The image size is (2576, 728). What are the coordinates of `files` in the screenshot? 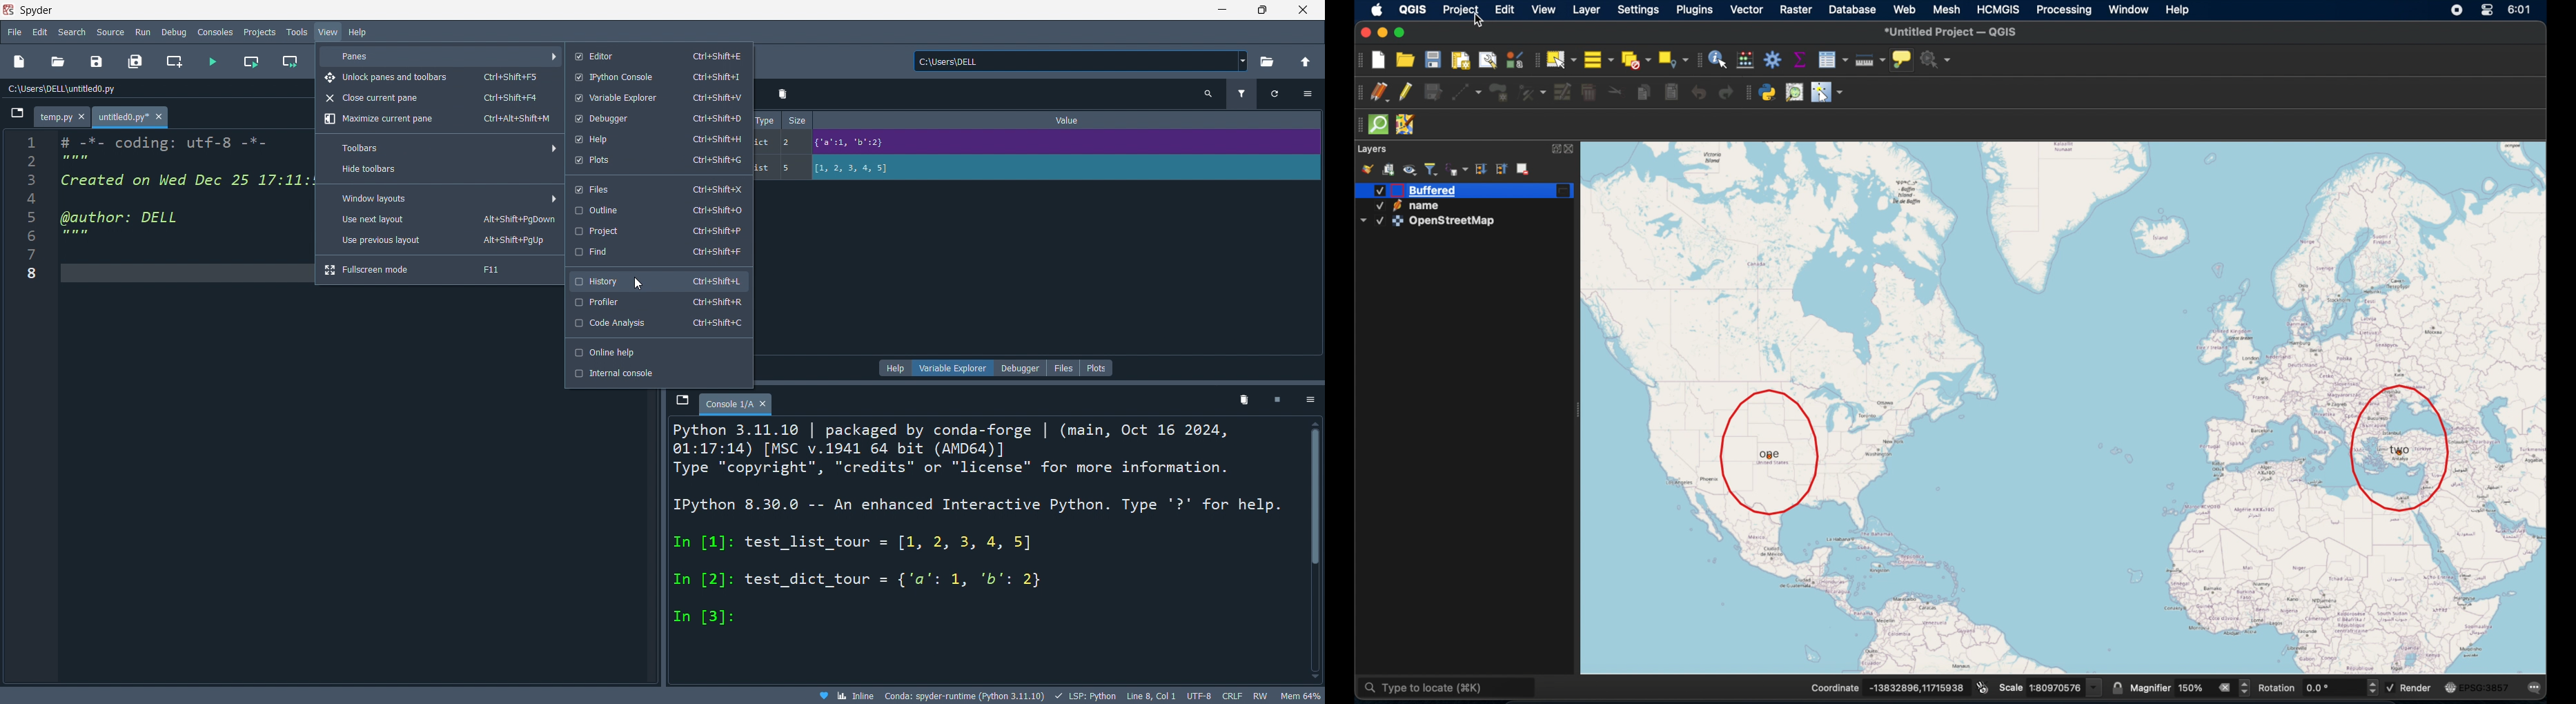 It's located at (657, 188).